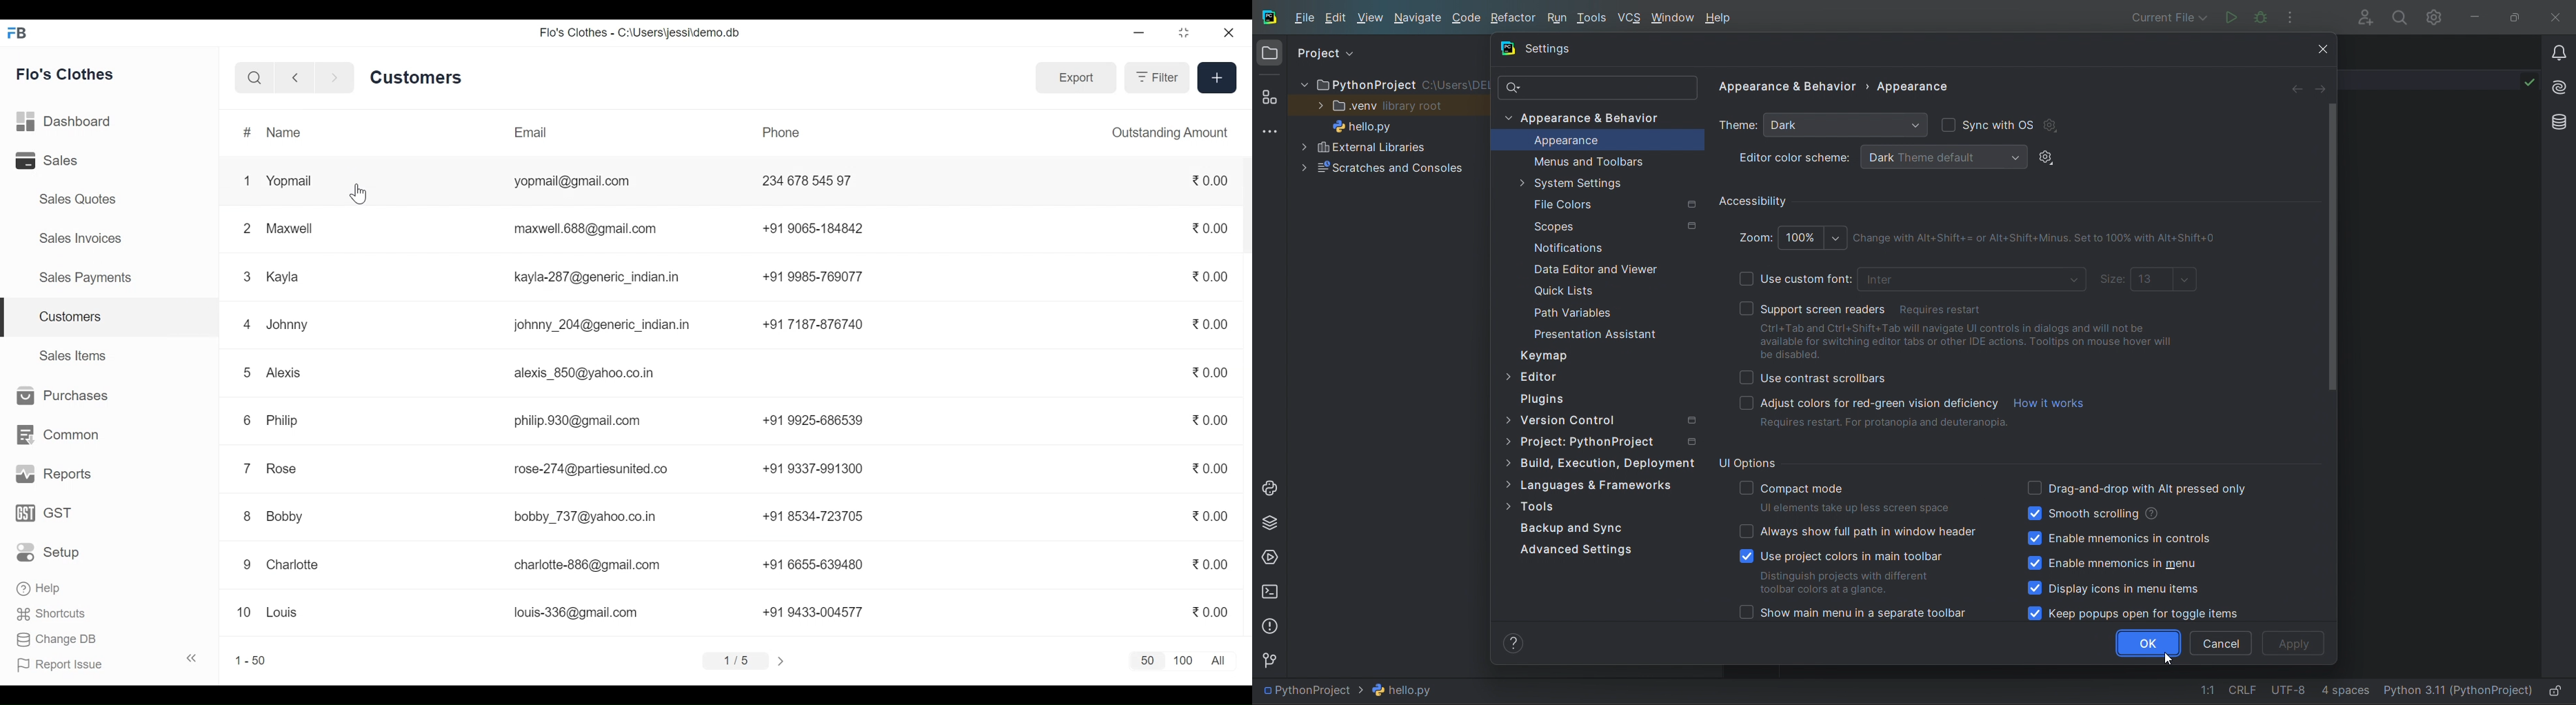 The height and width of the screenshot is (728, 2576). What do you see at coordinates (1769, 461) in the screenshot?
I see `UI options` at bounding box center [1769, 461].